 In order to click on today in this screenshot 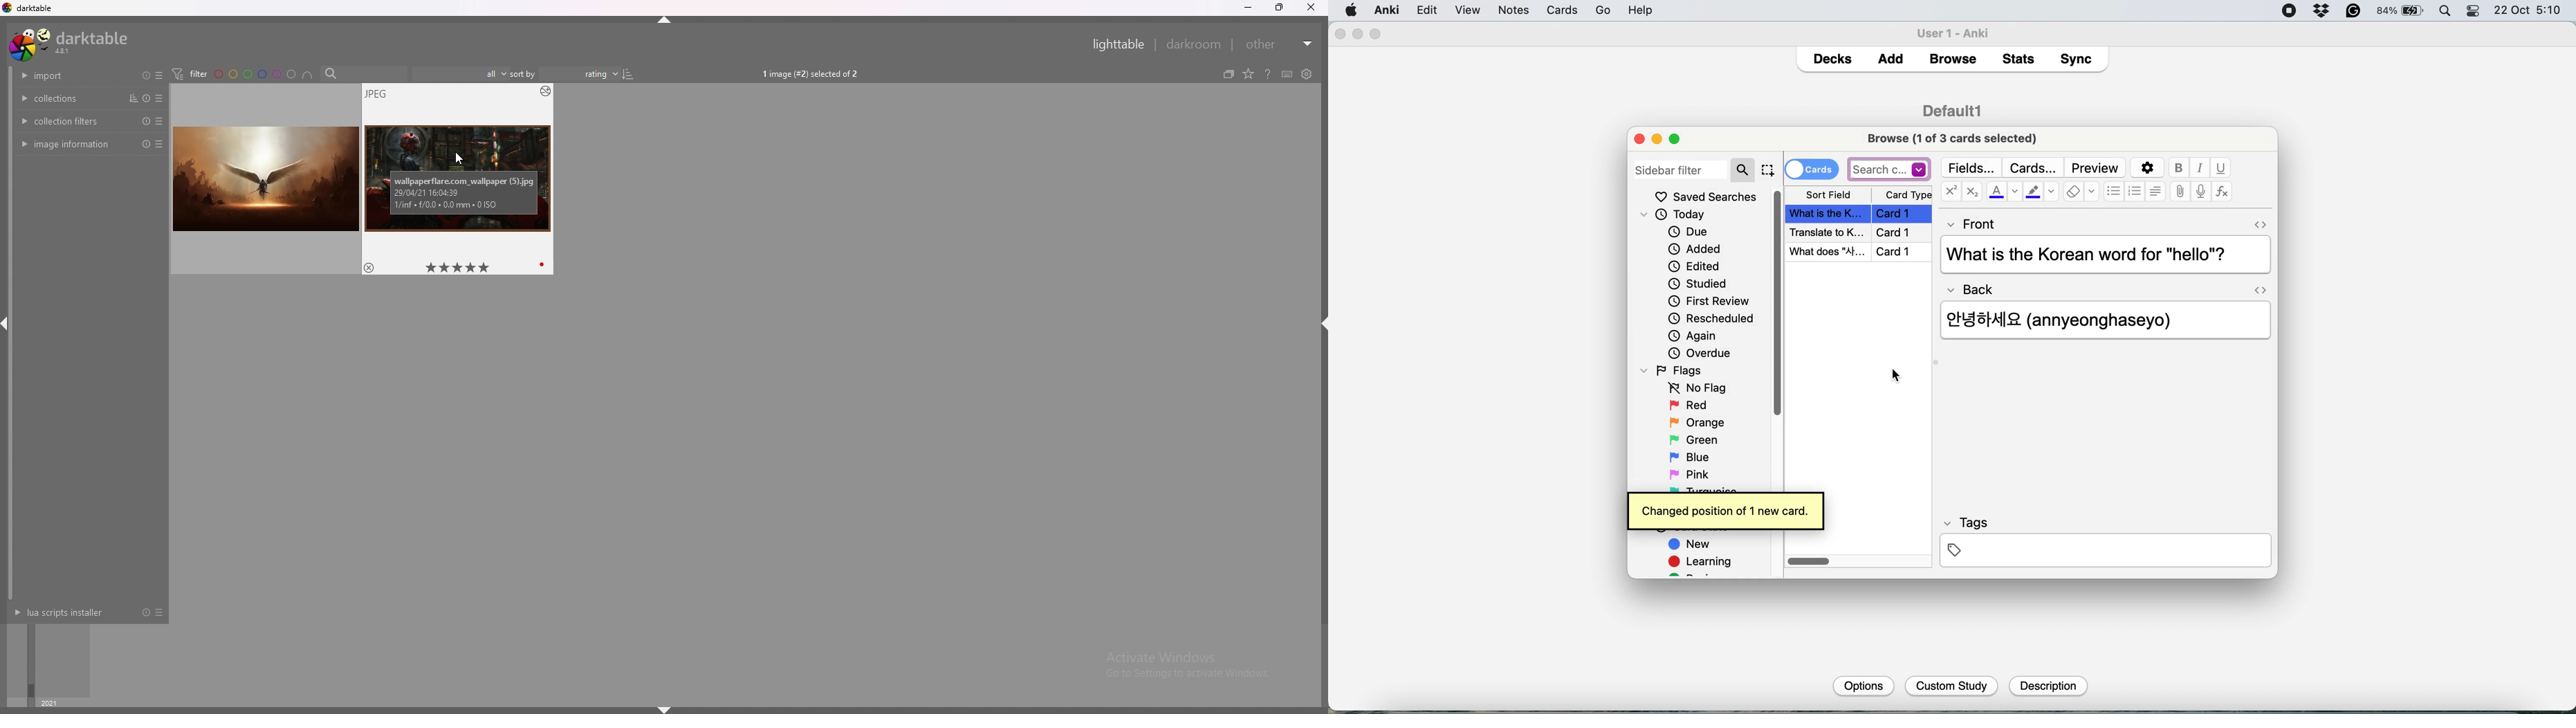, I will do `click(1678, 215)`.